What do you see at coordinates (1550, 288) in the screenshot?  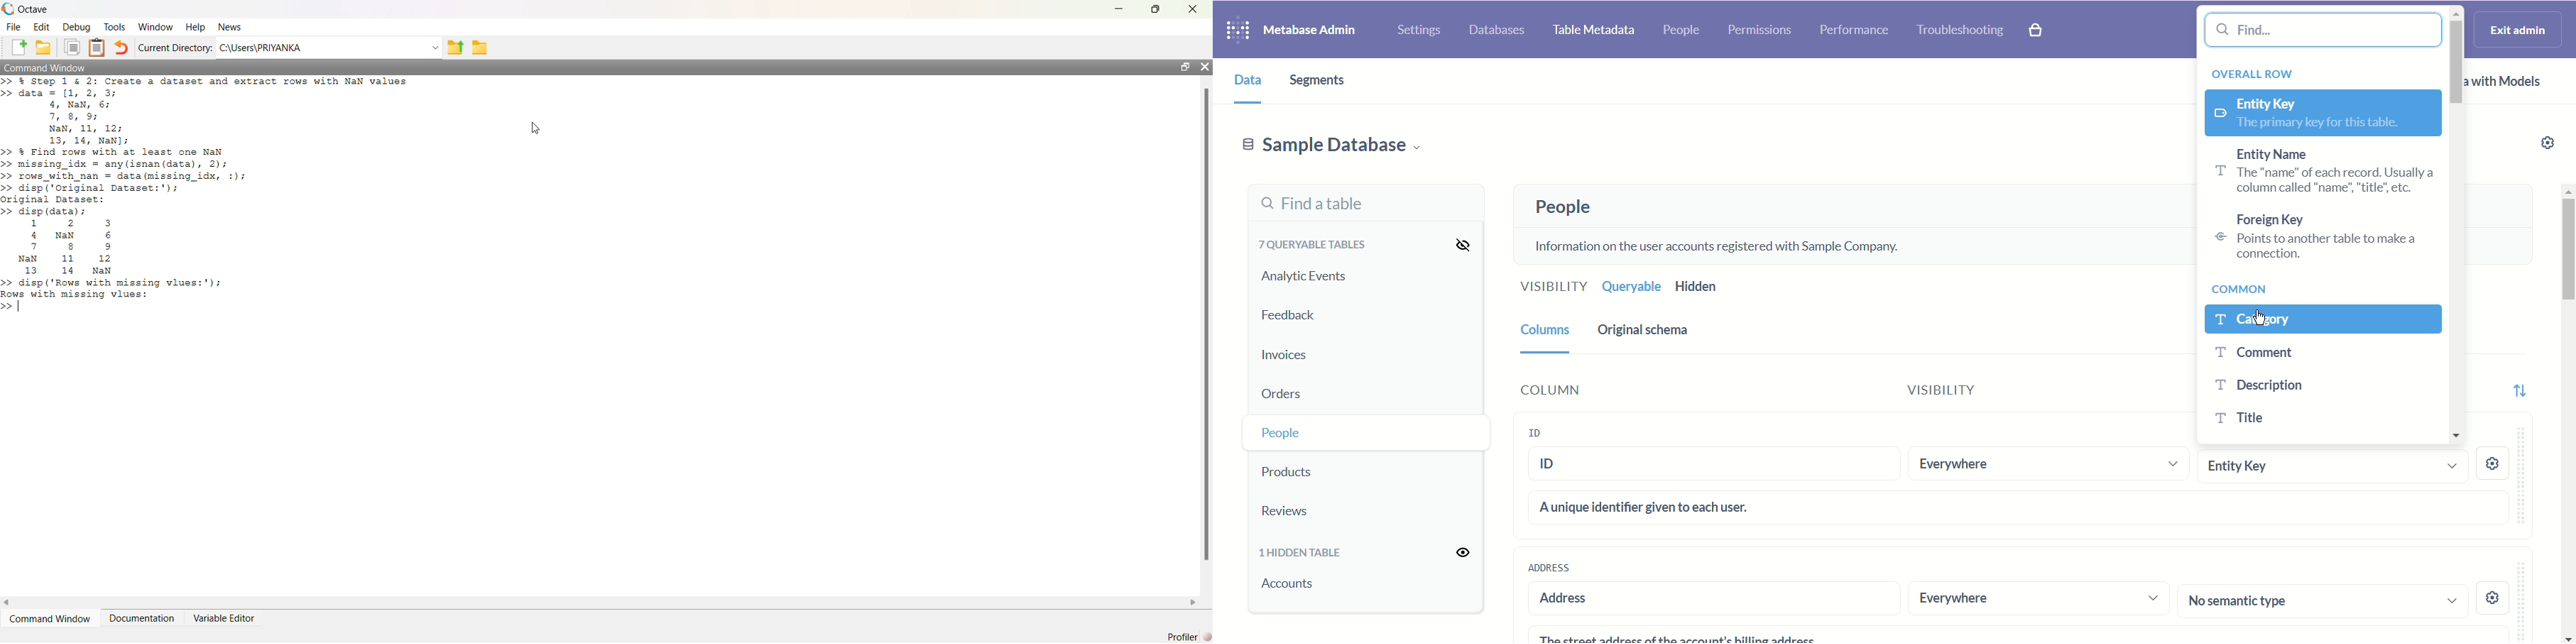 I see `Visibility` at bounding box center [1550, 288].